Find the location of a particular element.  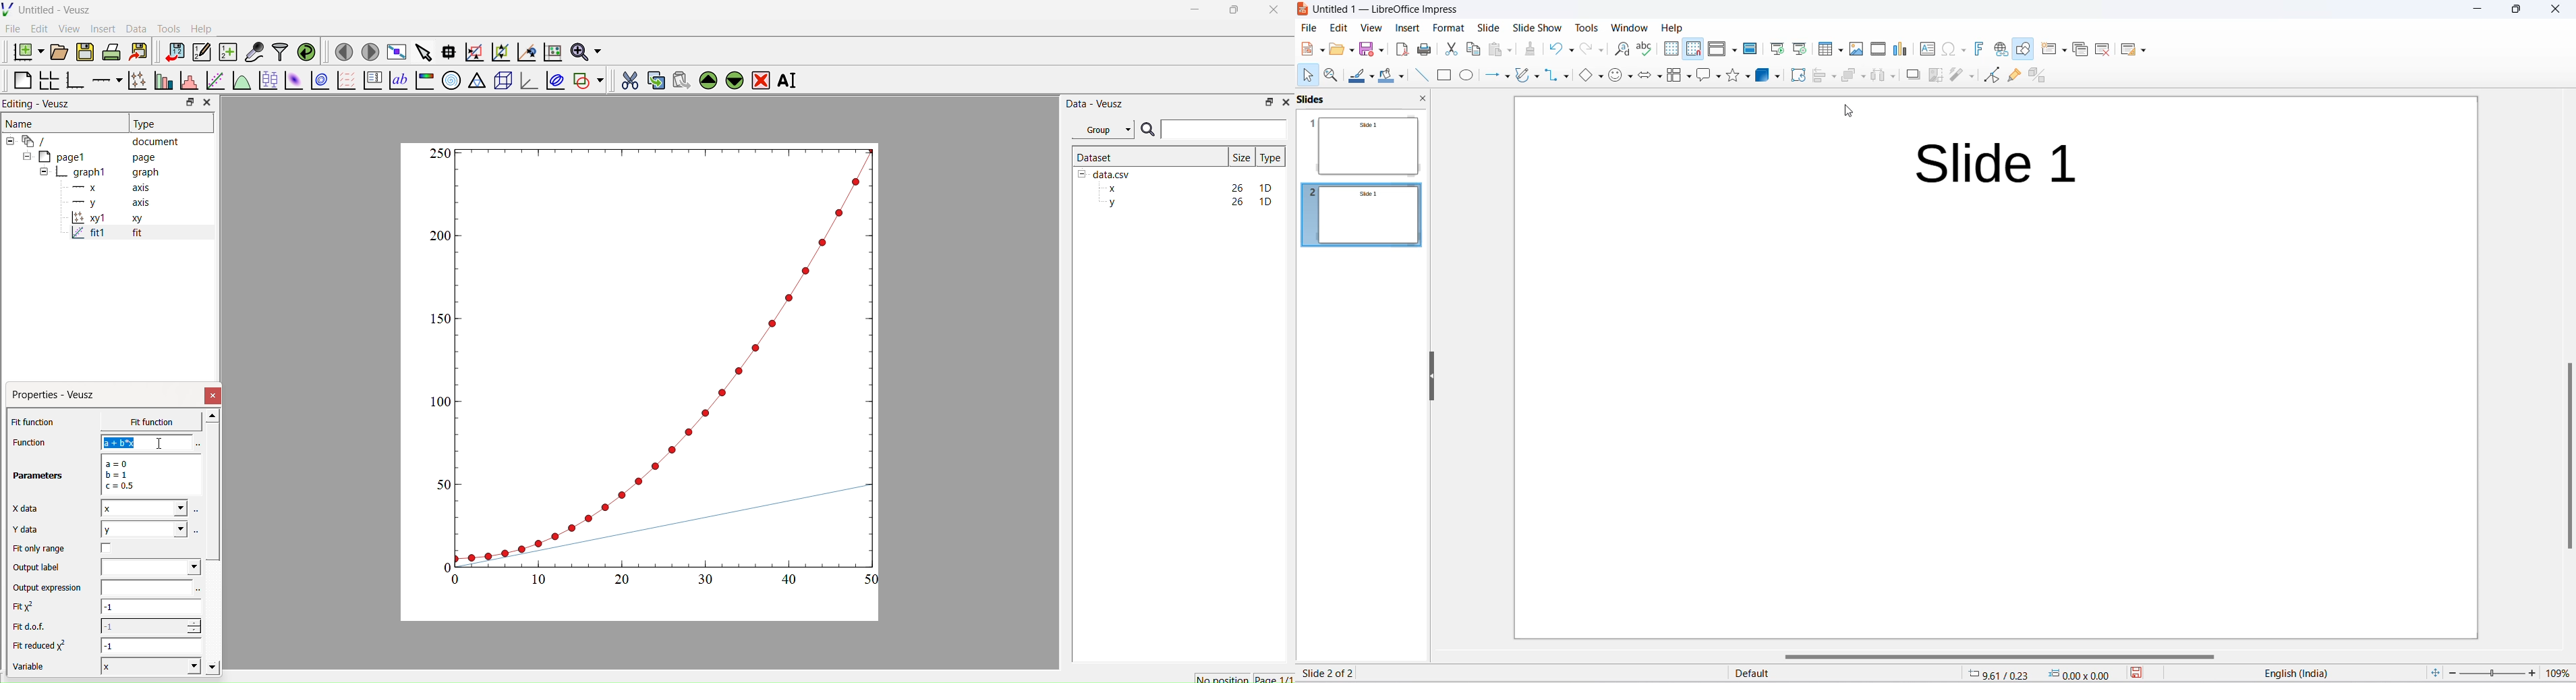

-1 is located at coordinates (150, 626).